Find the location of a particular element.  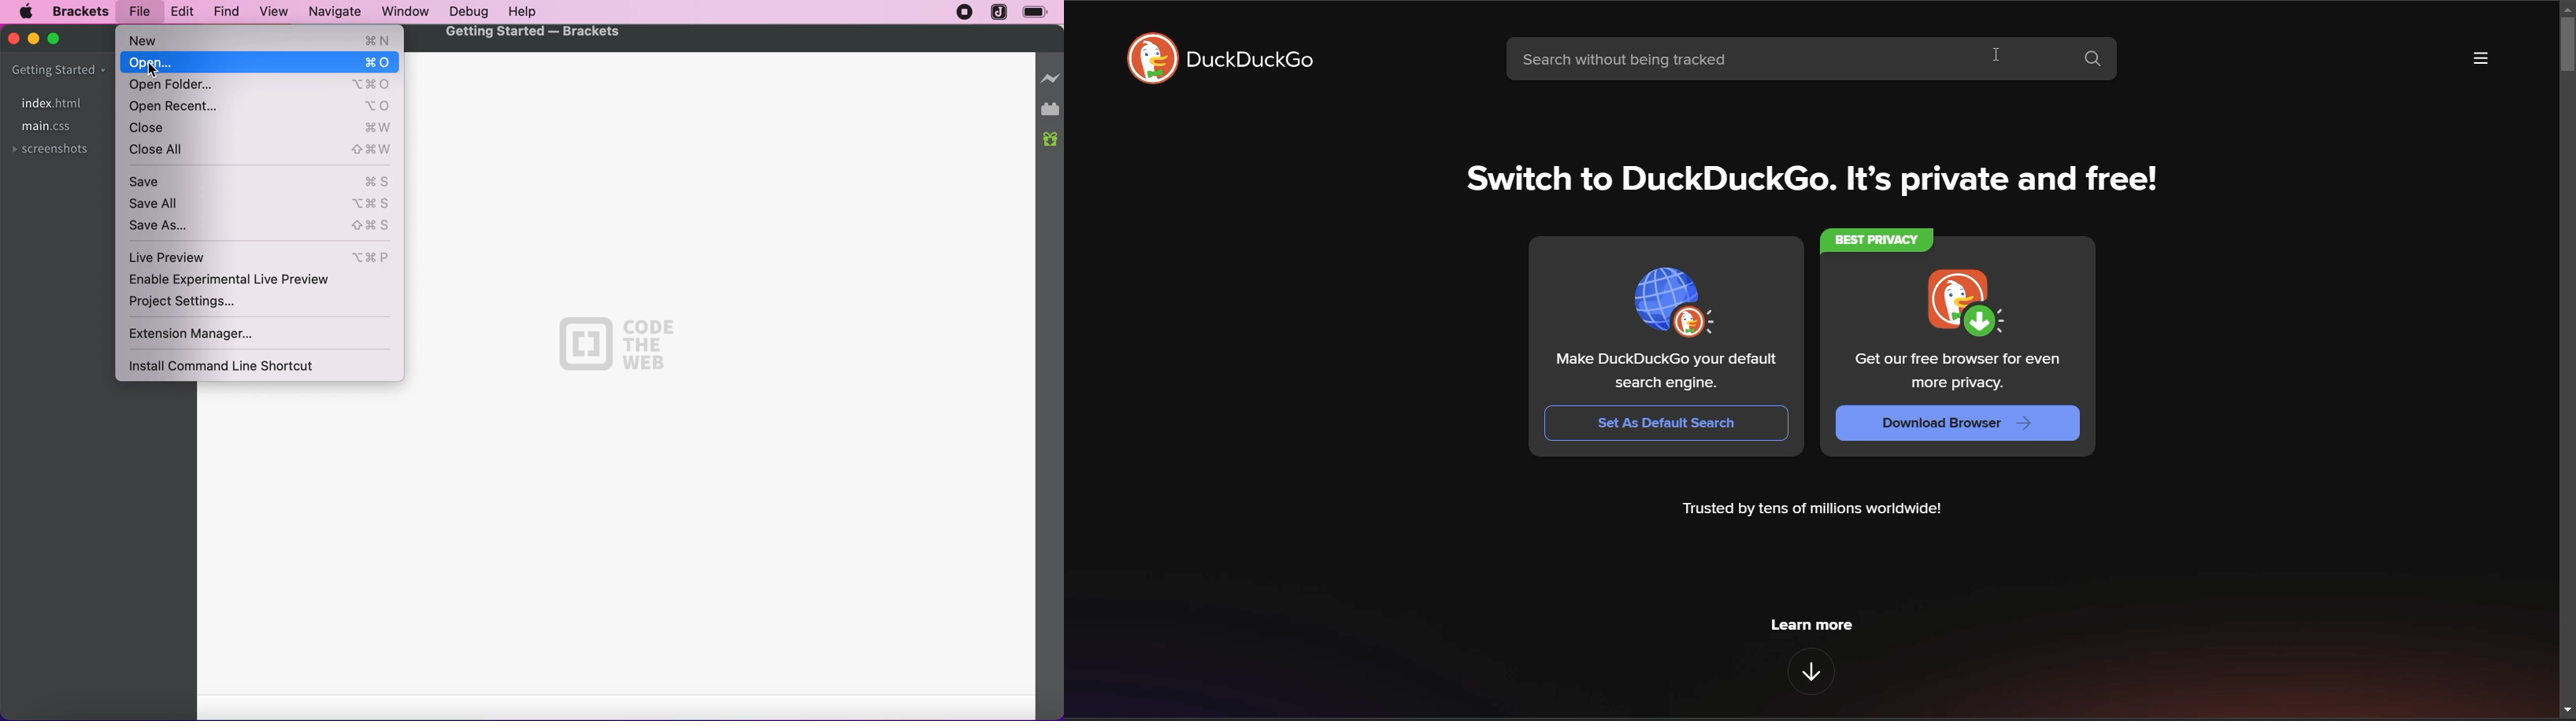

open is located at coordinates (260, 63).